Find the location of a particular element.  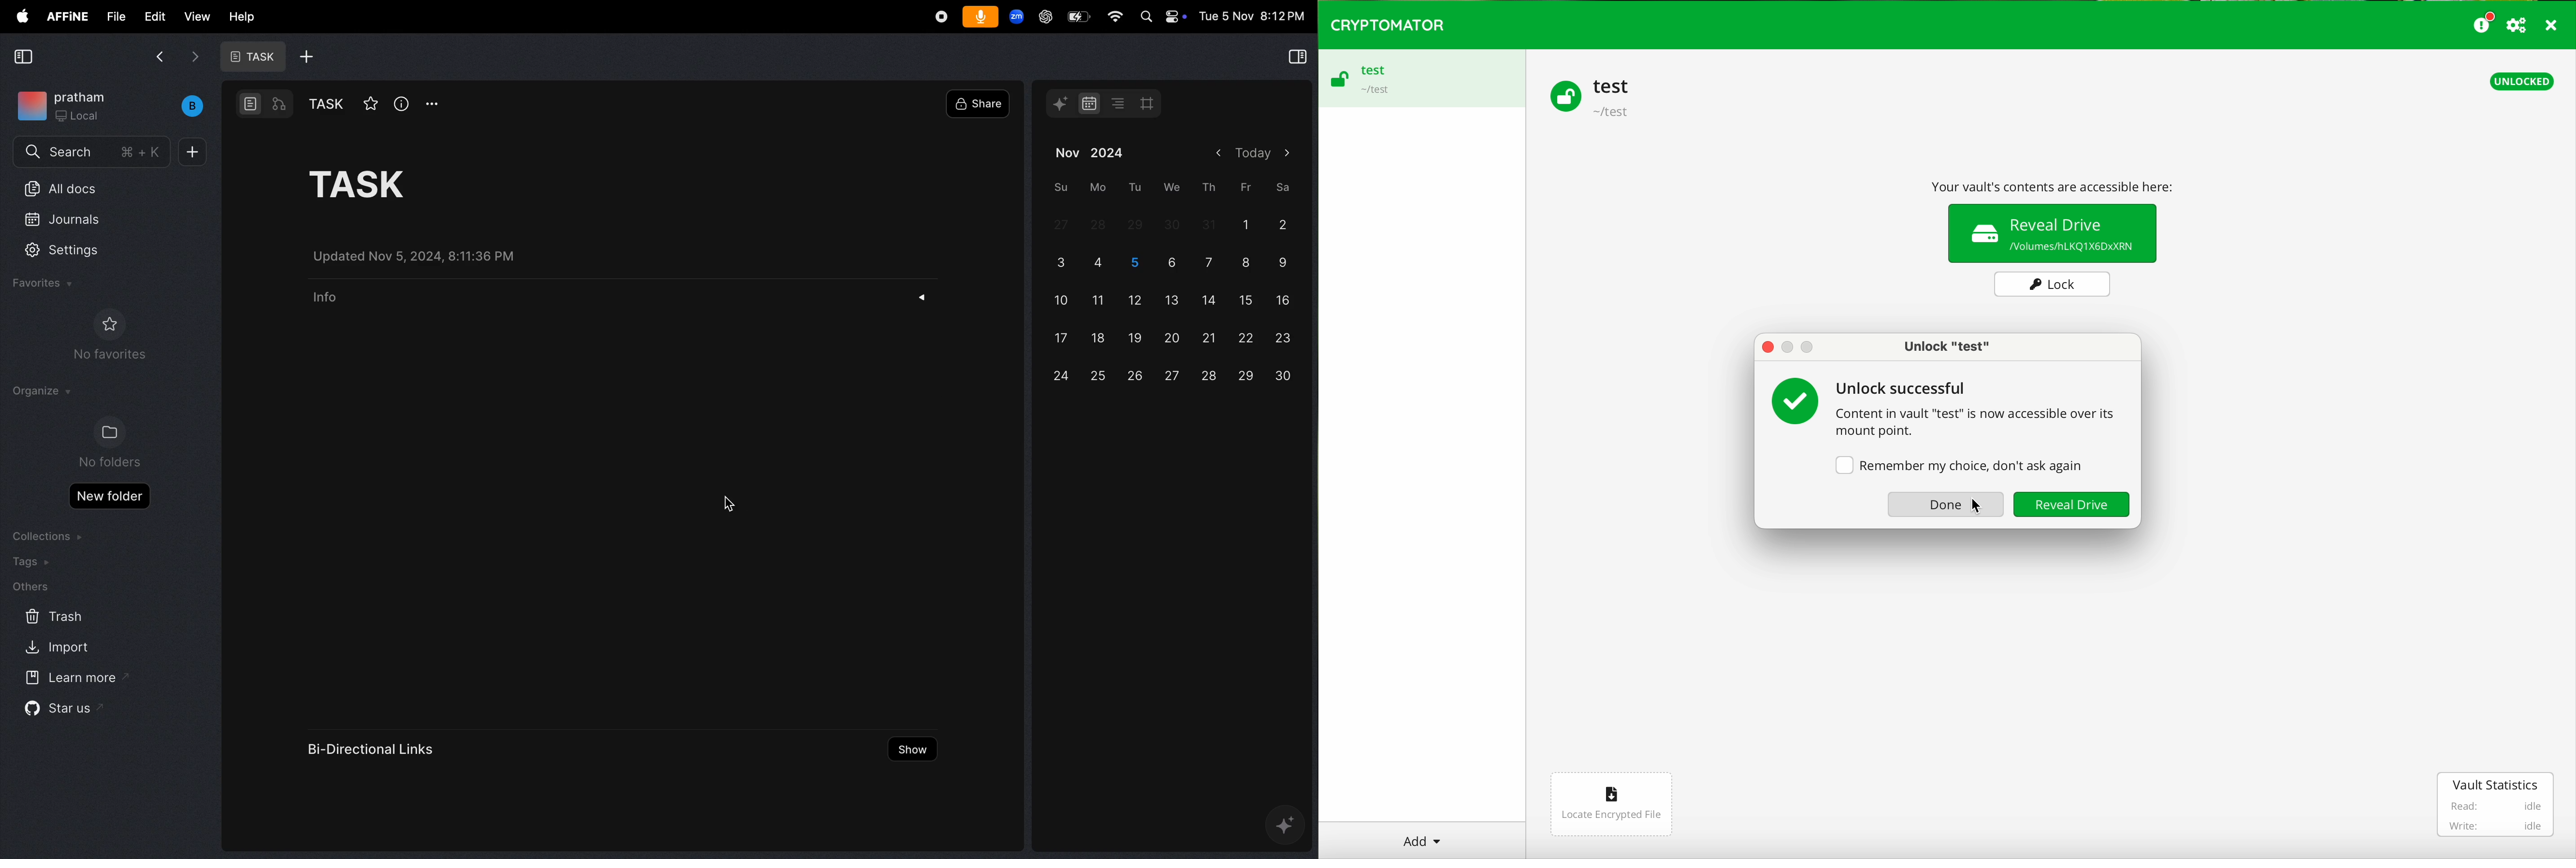

favourites is located at coordinates (46, 285).